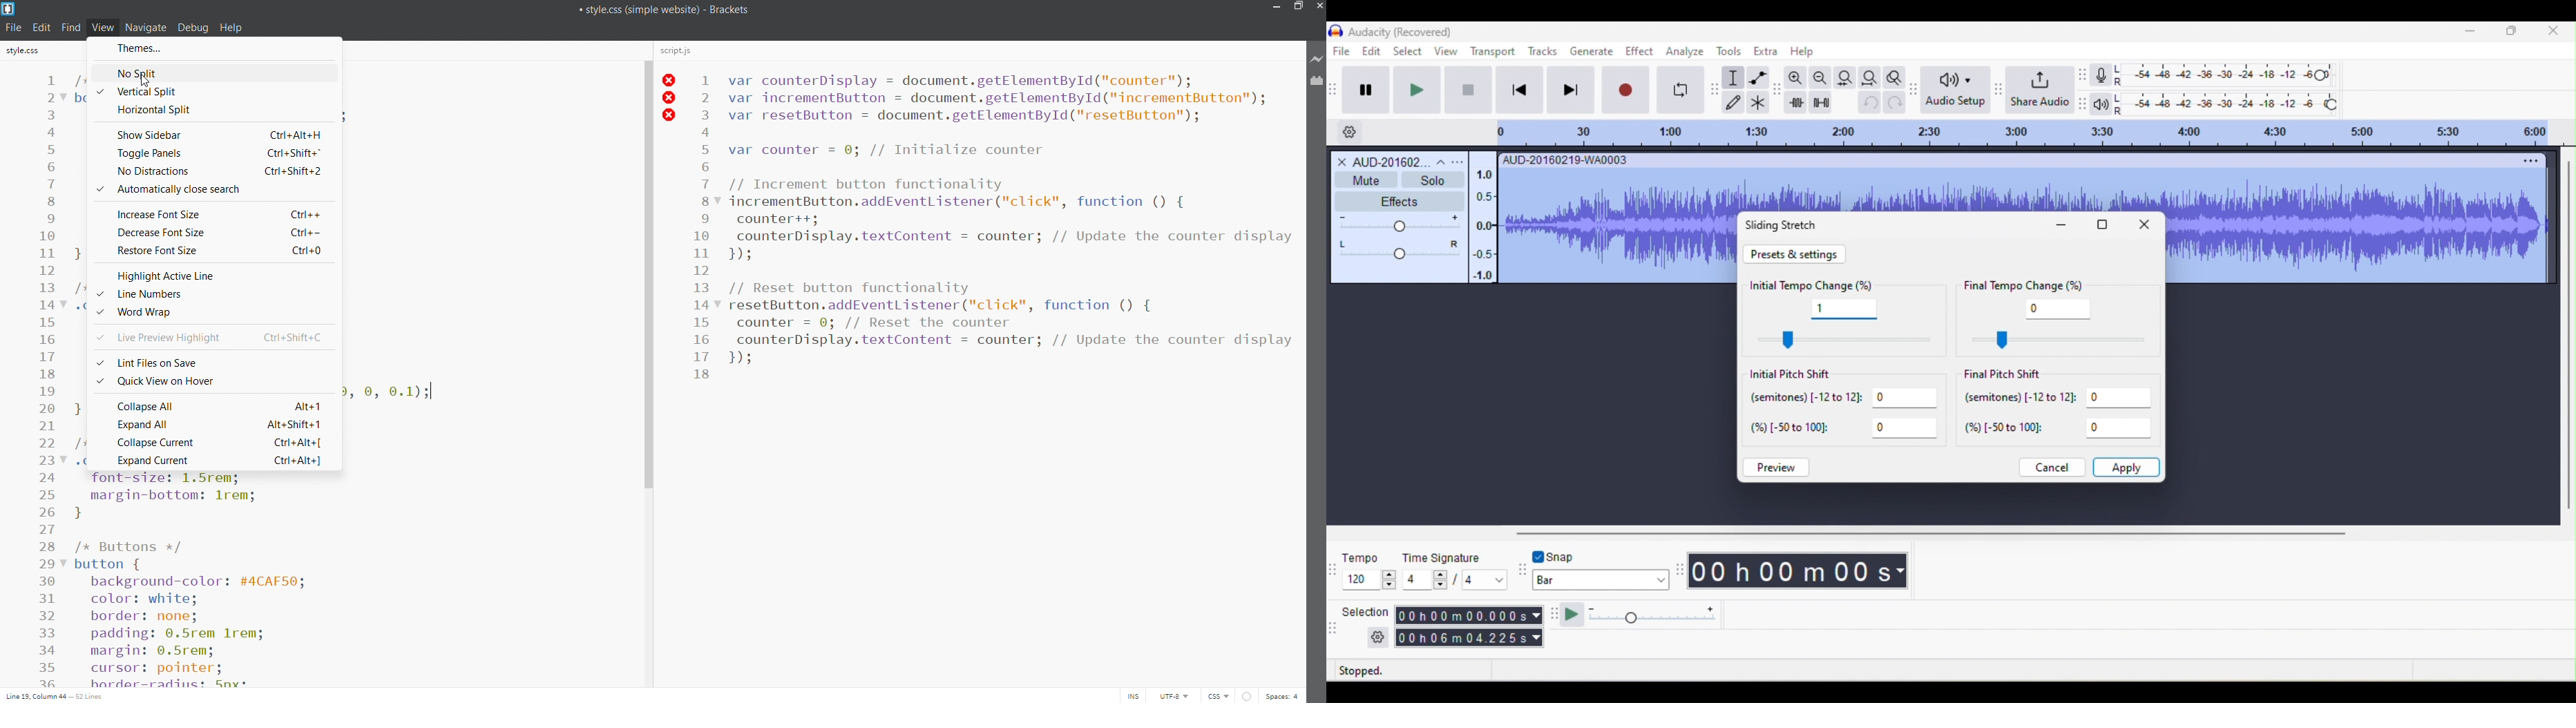 This screenshot has width=2576, height=728. What do you see at coordinates (1796, 254) in the screenshot?
I see `preset and settings` at bounding box center [1796, 254].